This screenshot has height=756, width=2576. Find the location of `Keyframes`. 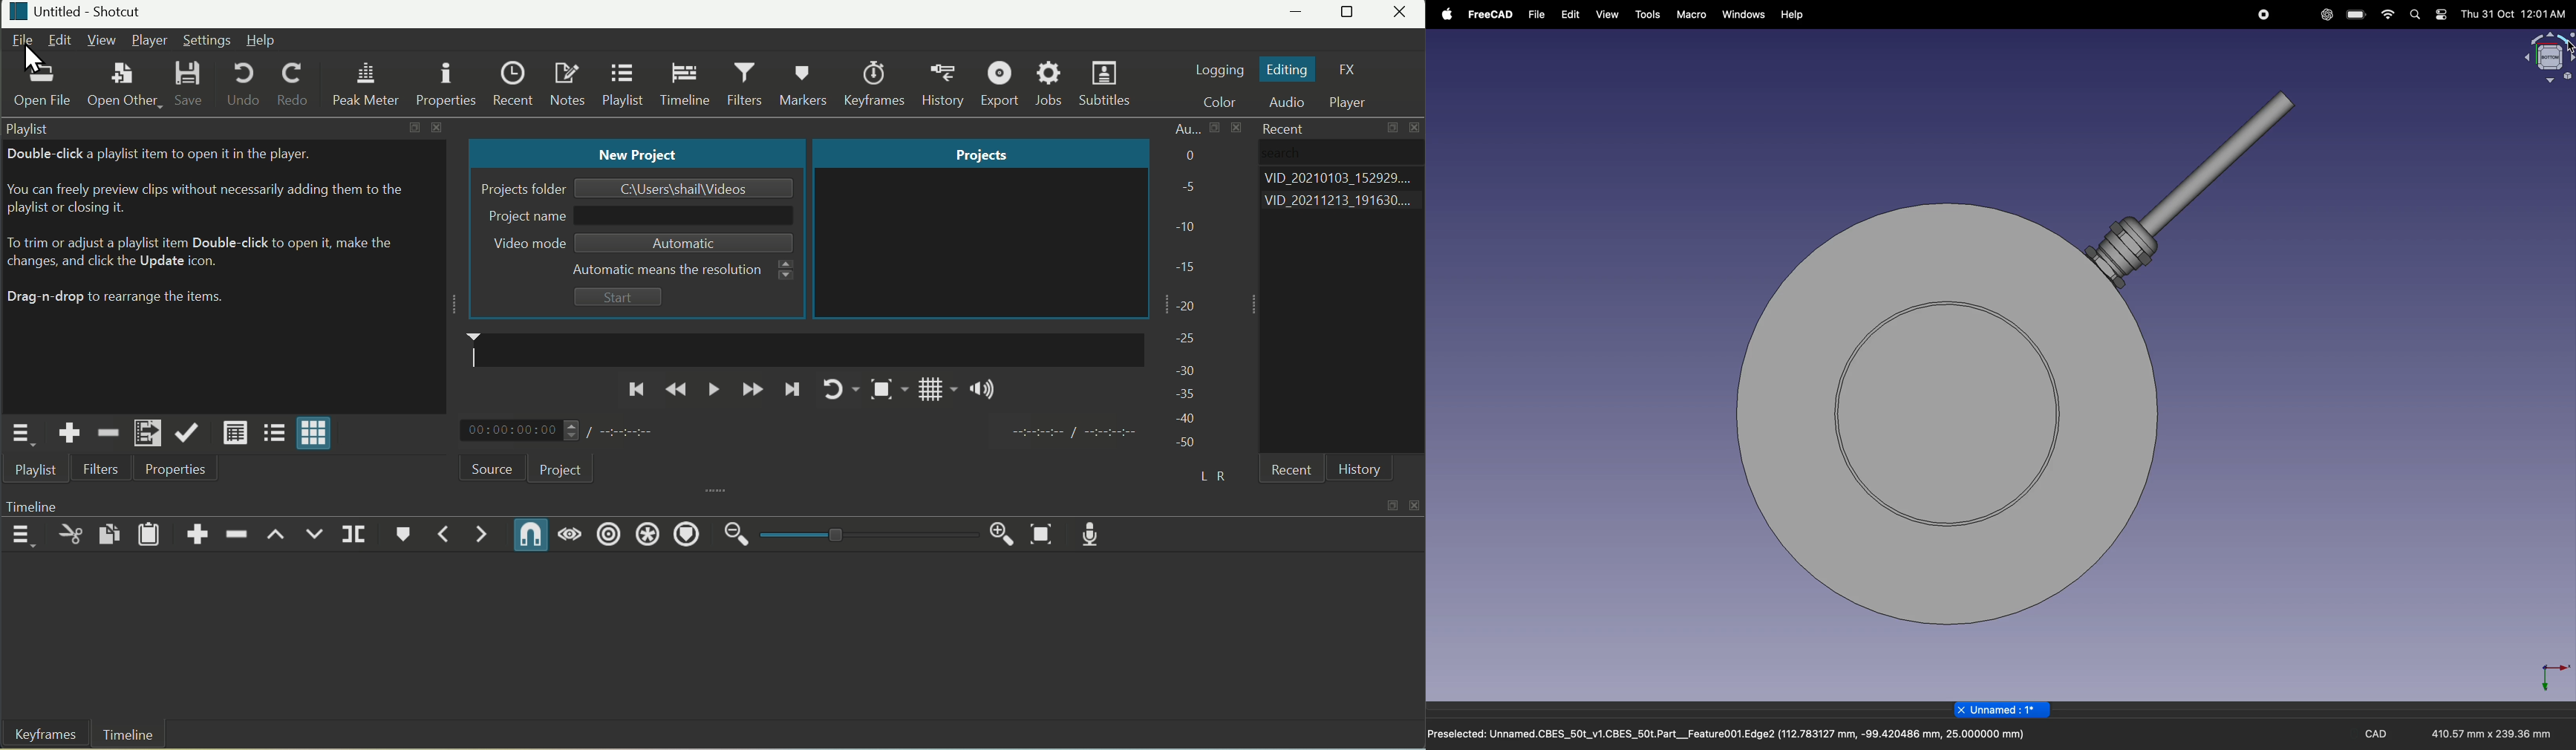

Keyframes is located at coordinates (878, 83).